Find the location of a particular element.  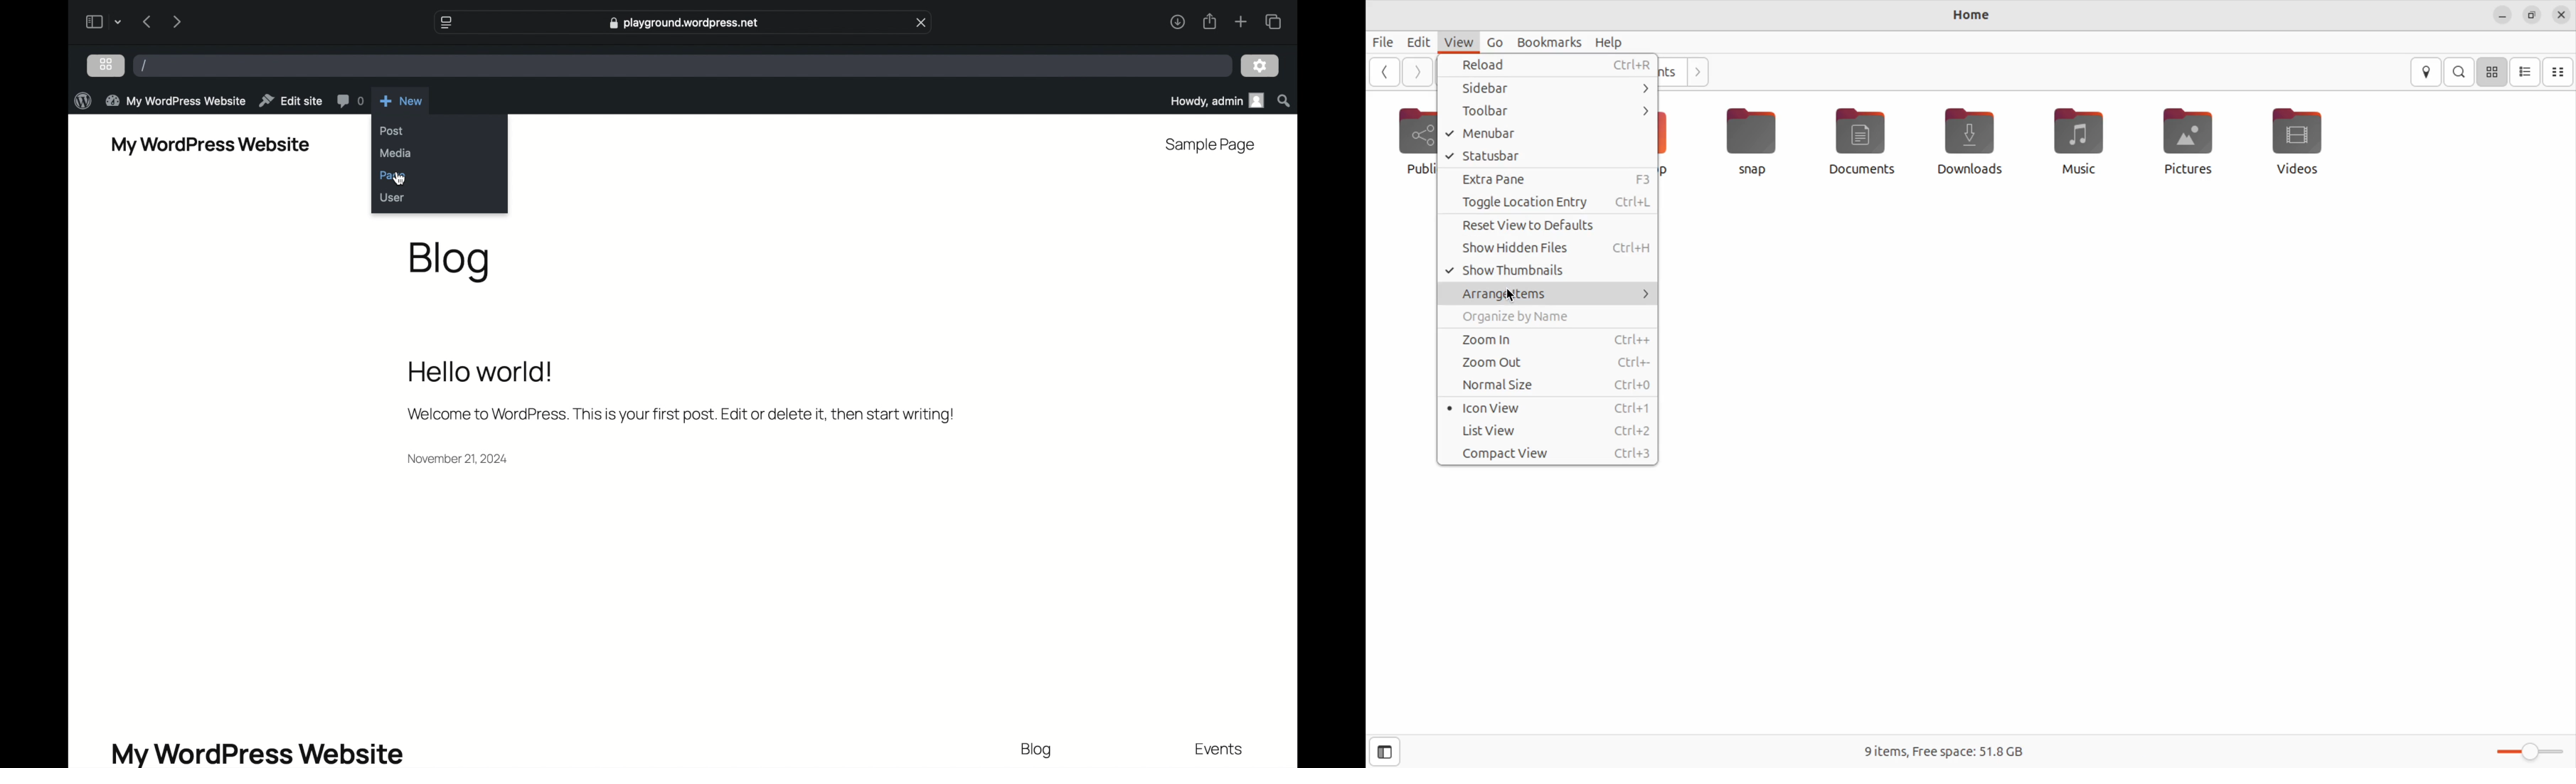

my wordpress website is located at coordinates (256, 753).